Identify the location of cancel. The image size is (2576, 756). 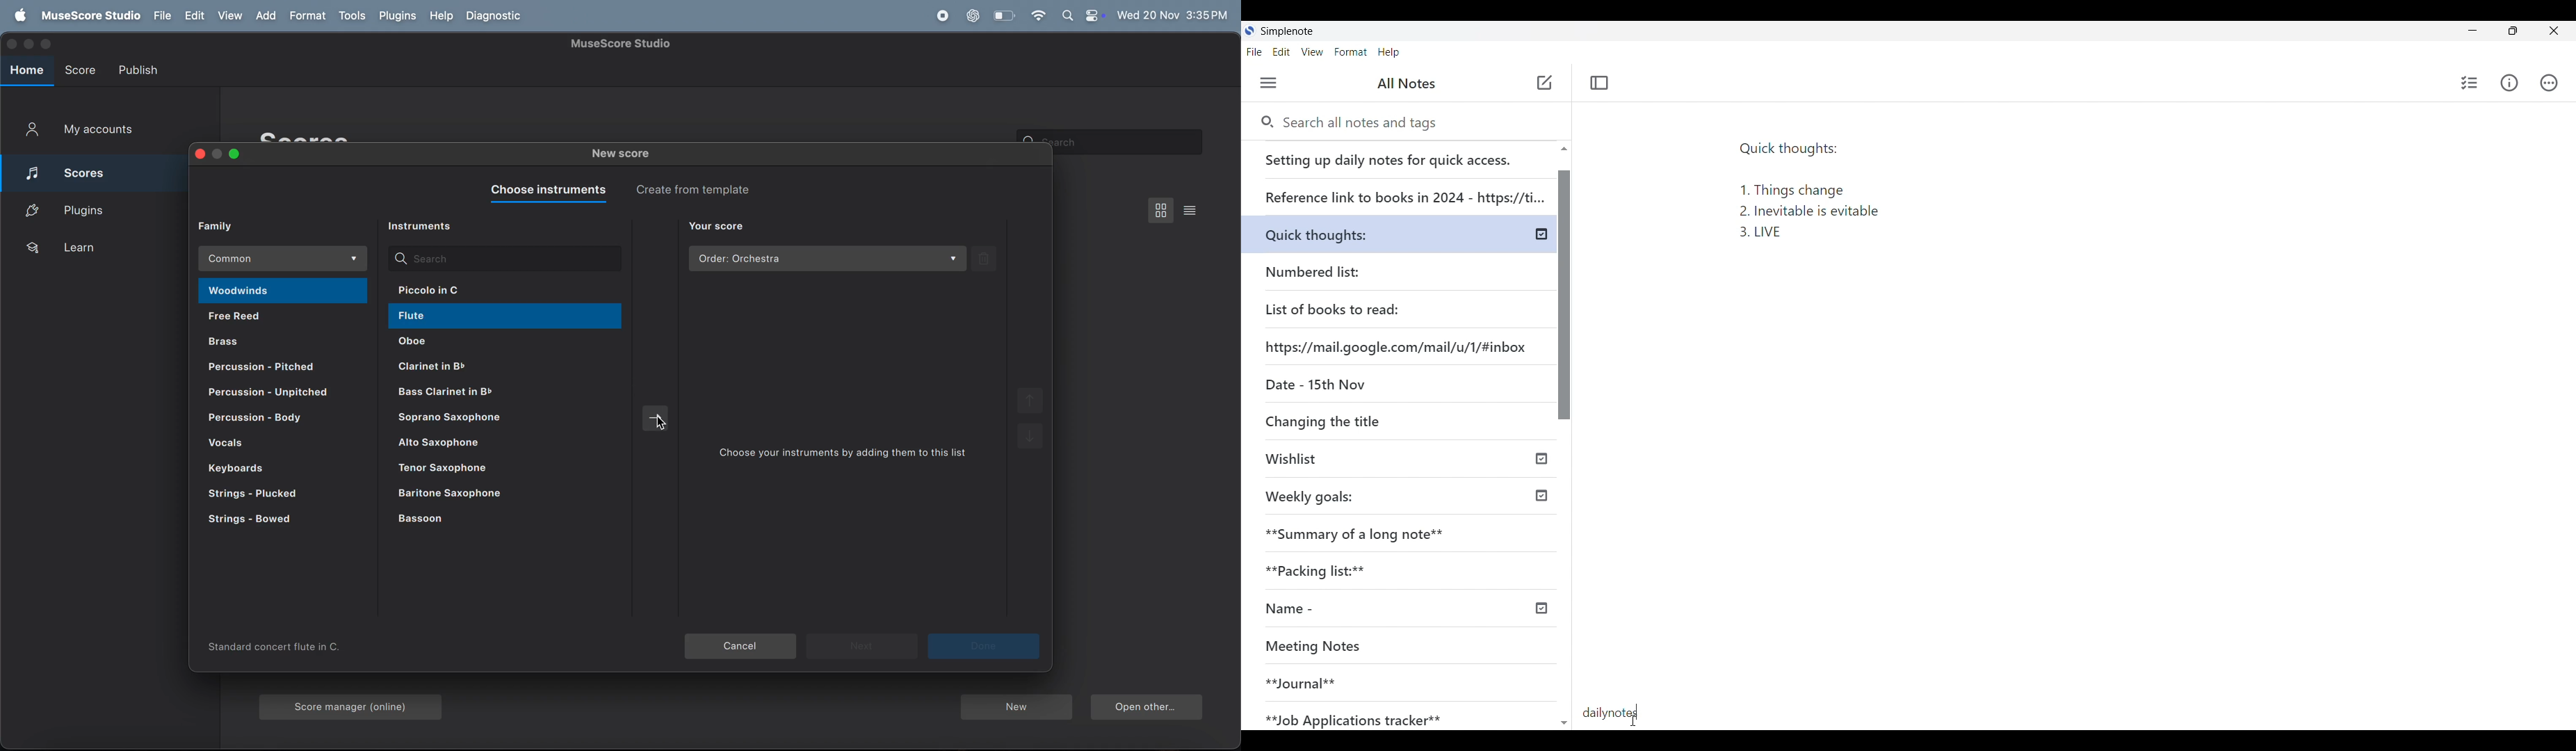
(741, 647).